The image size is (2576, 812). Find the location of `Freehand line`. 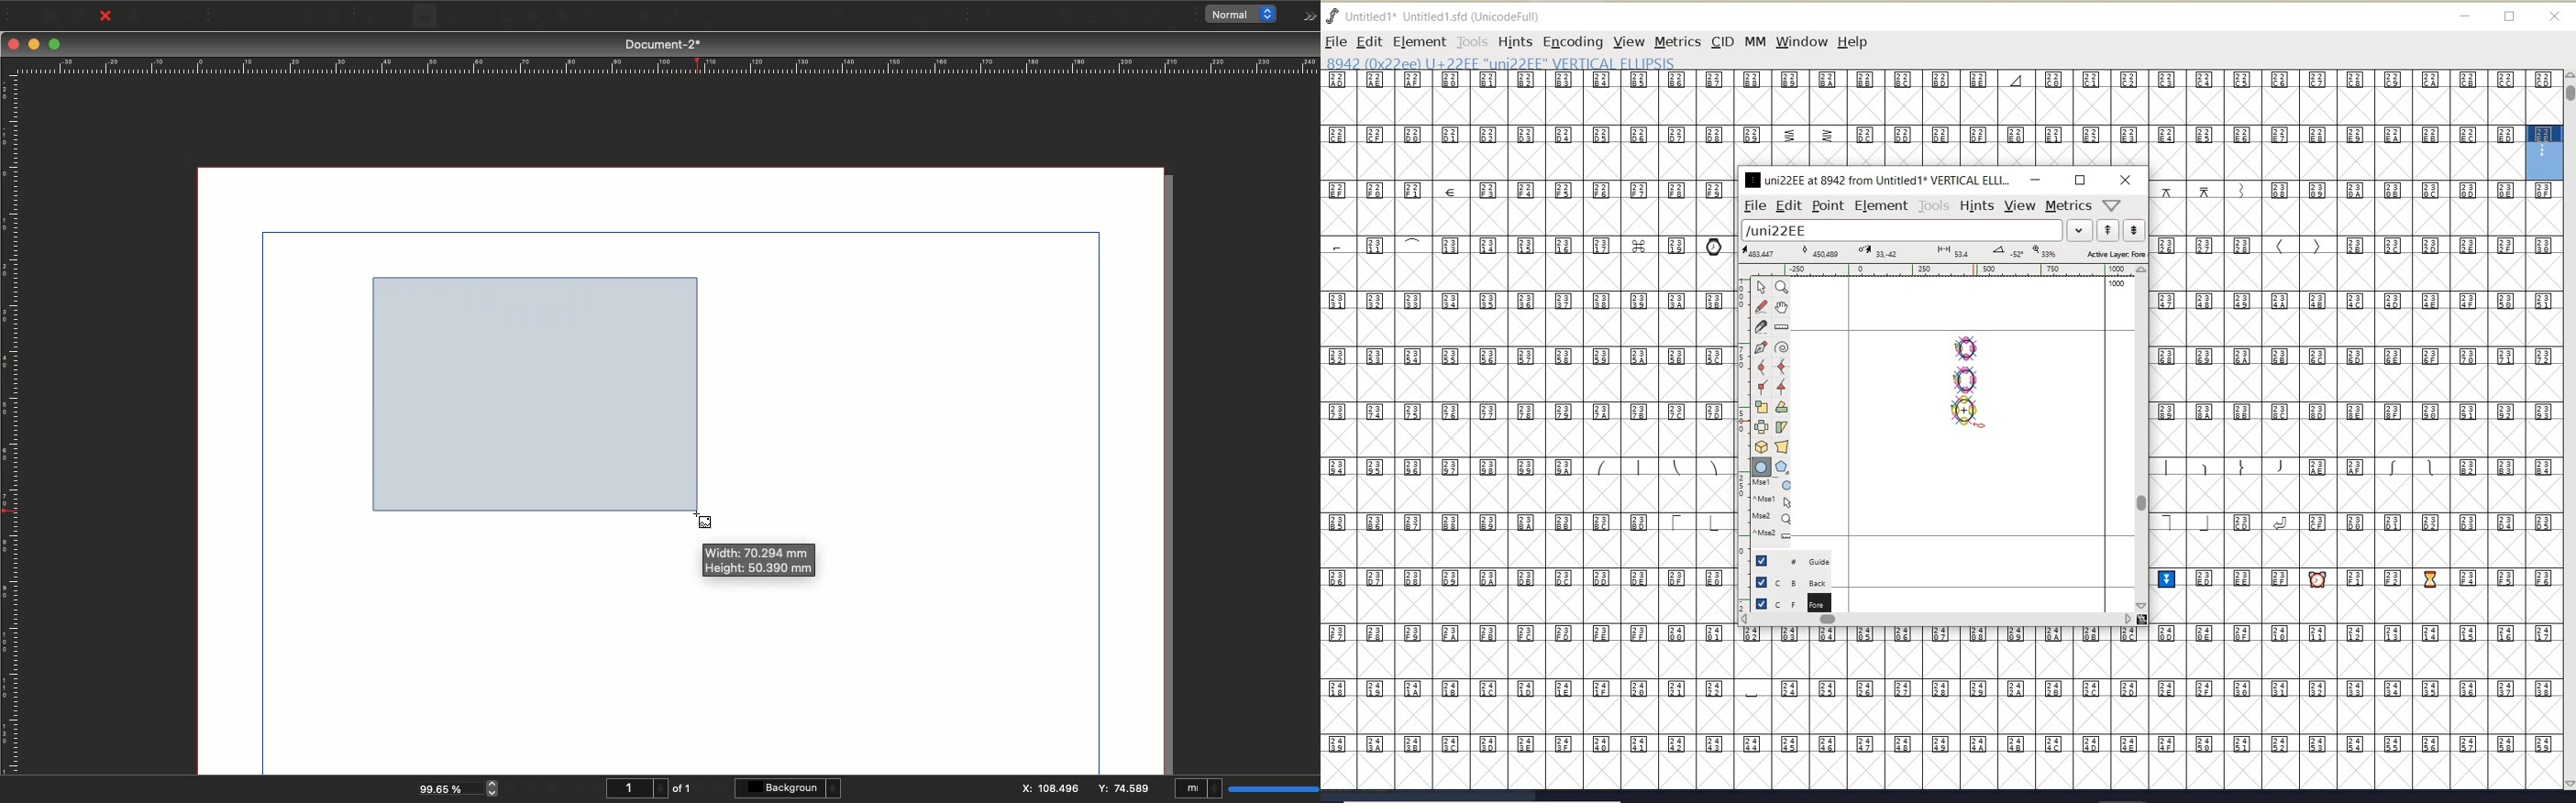

Freehand line is located at coordinates (668, 17).